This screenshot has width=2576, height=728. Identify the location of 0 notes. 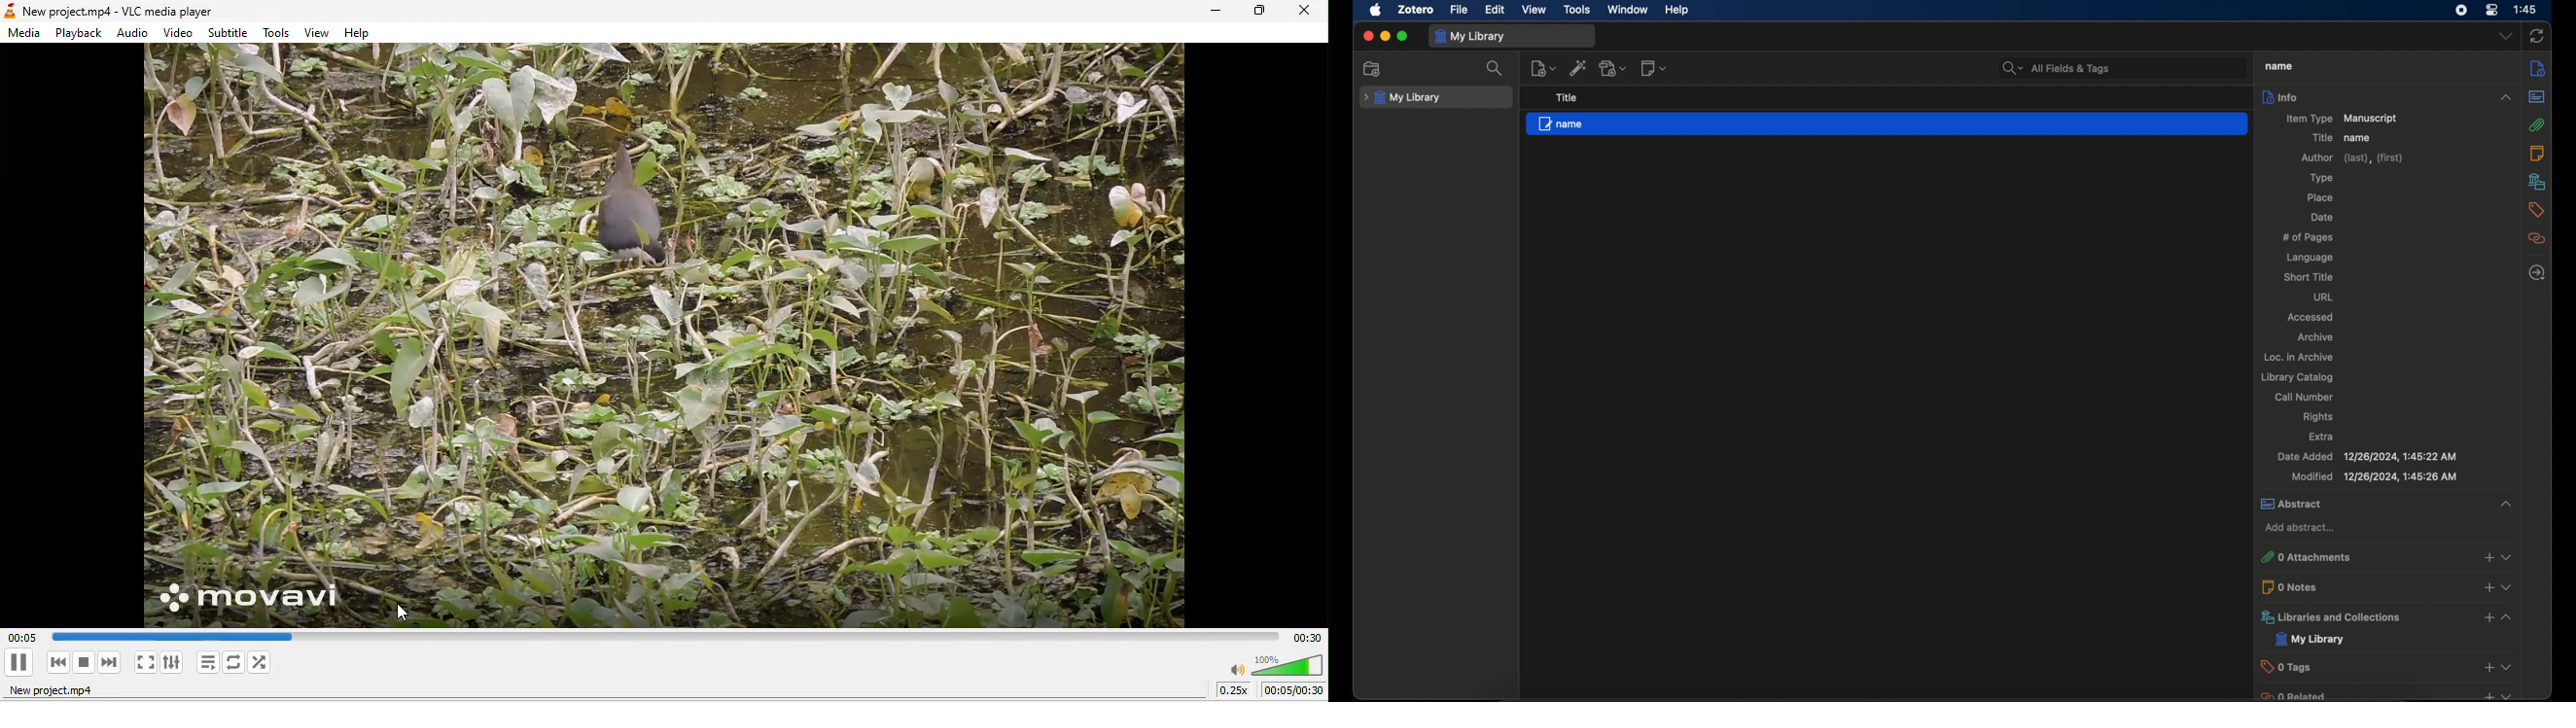
(2389, 586).